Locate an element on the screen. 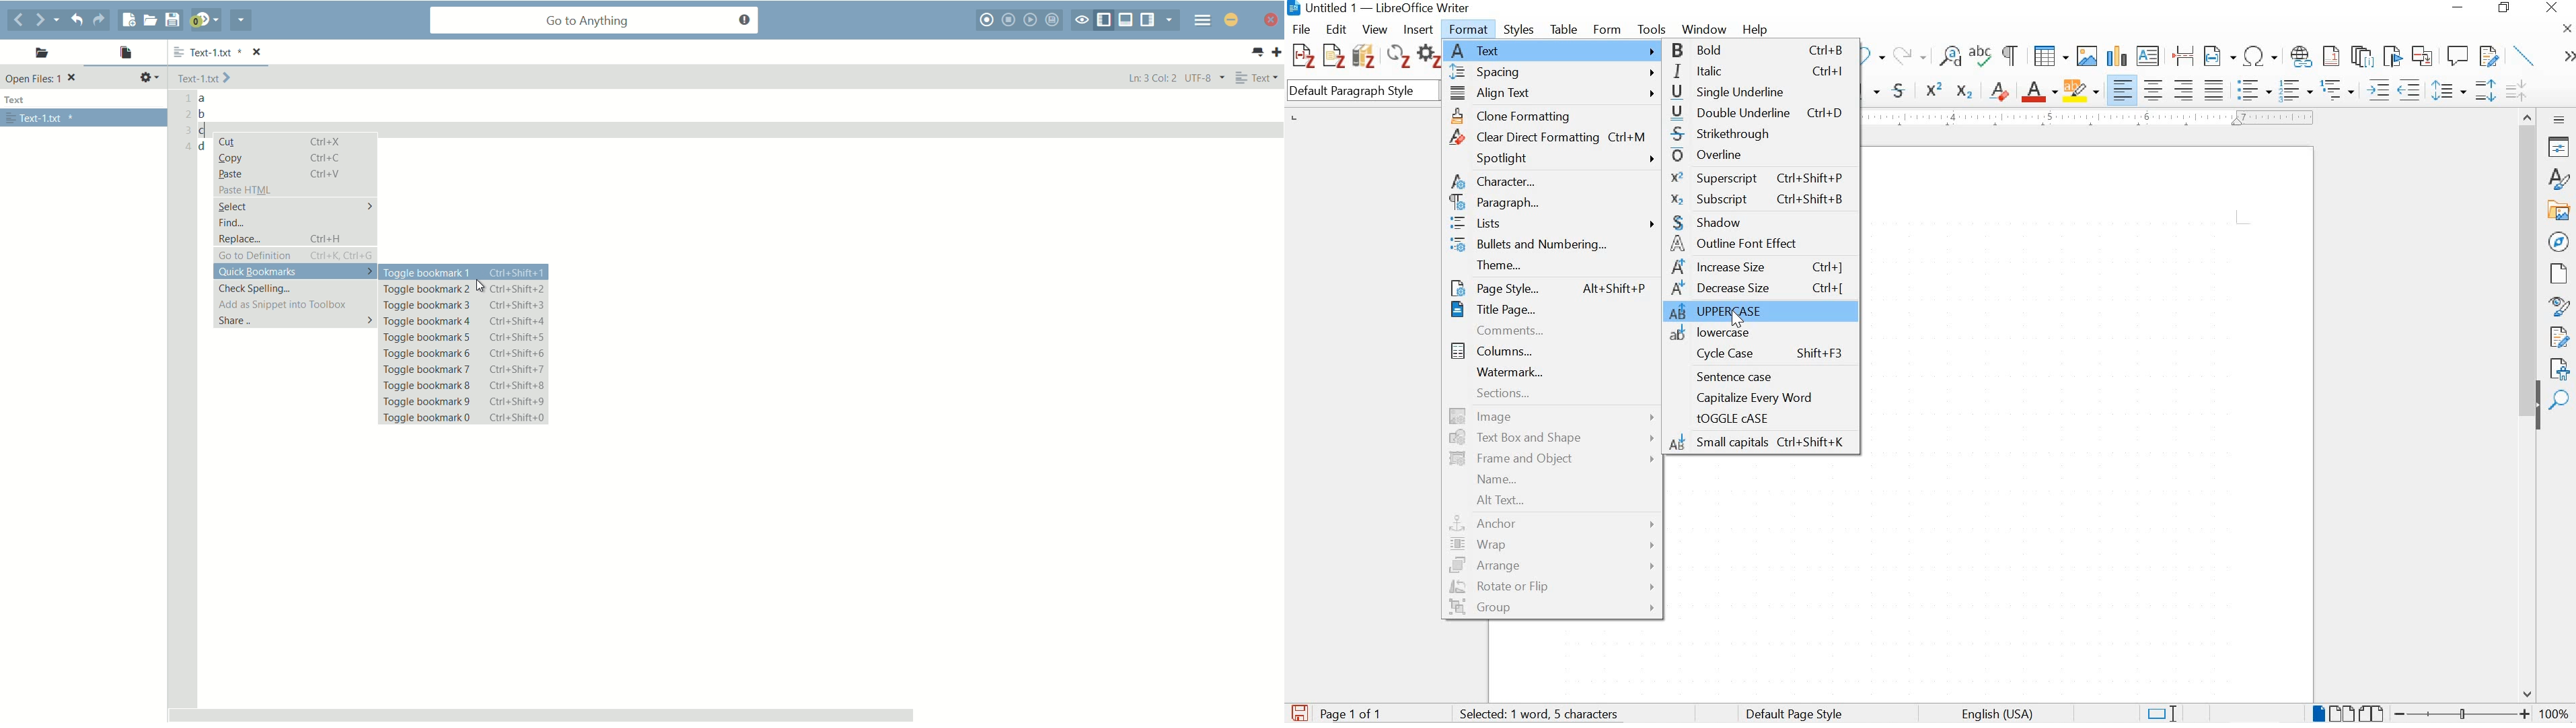 The width and height of the screenshot is (2576, 728). outline format is located at coordinates (2339, 91).